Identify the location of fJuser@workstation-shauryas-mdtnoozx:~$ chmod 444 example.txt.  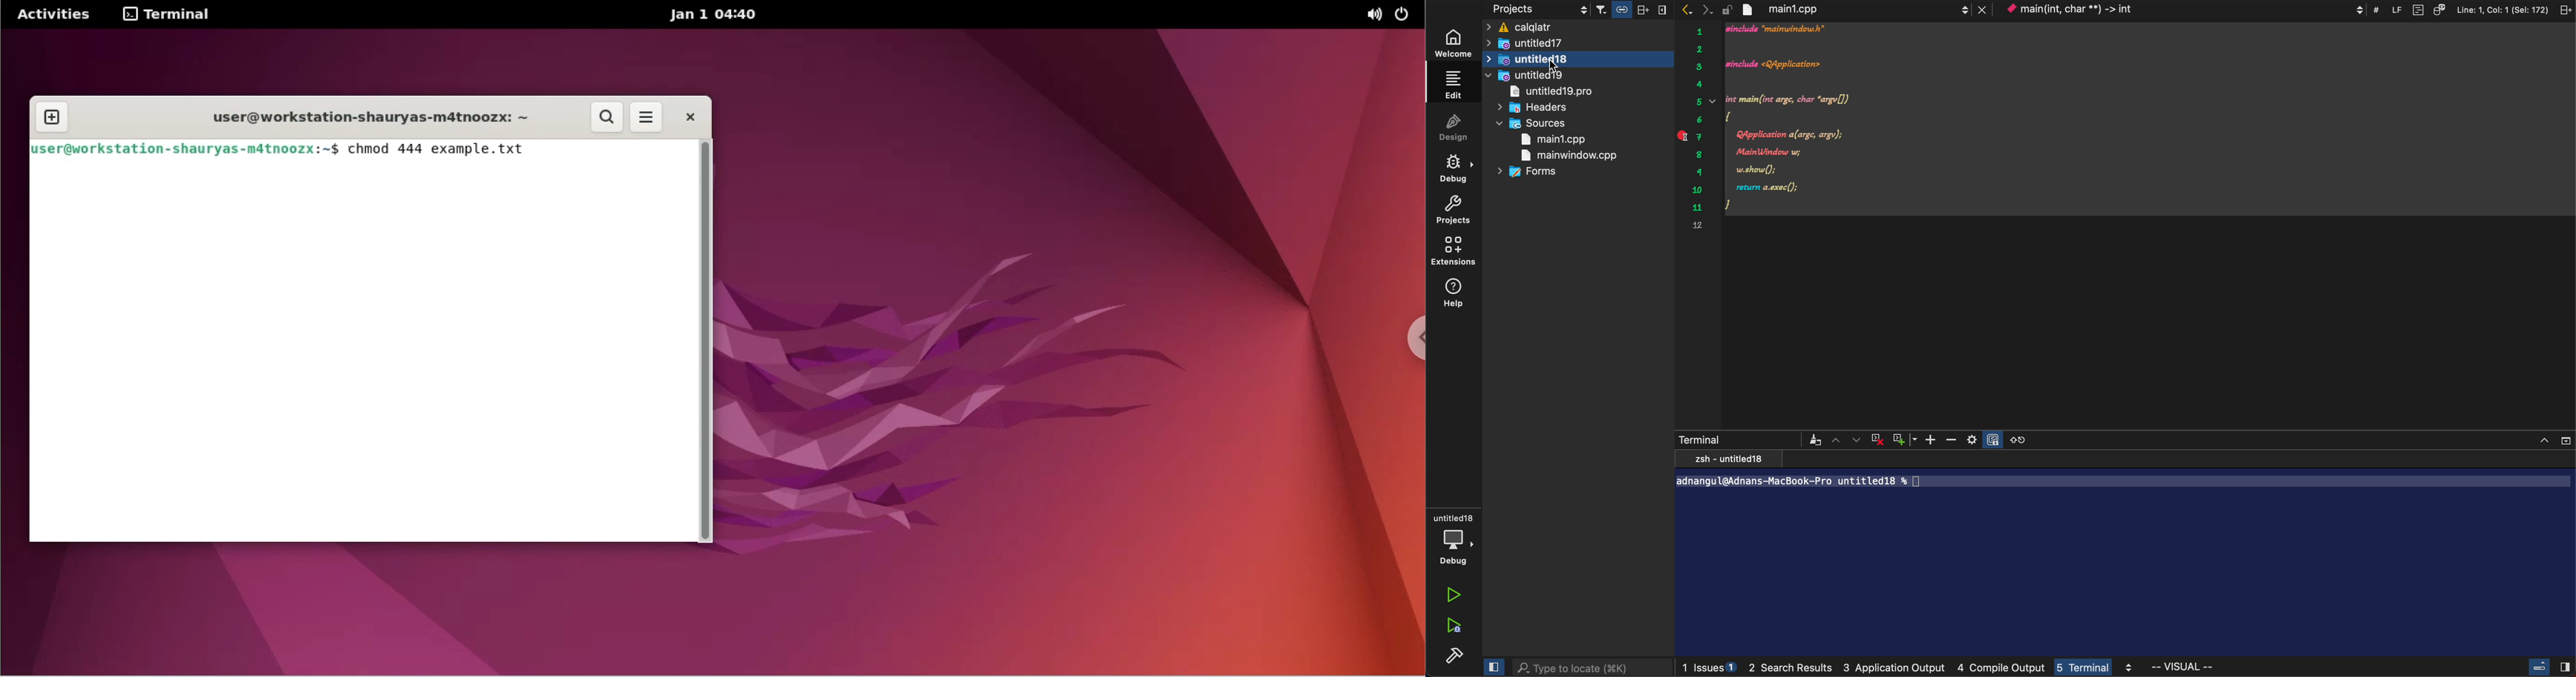
(284, 149).